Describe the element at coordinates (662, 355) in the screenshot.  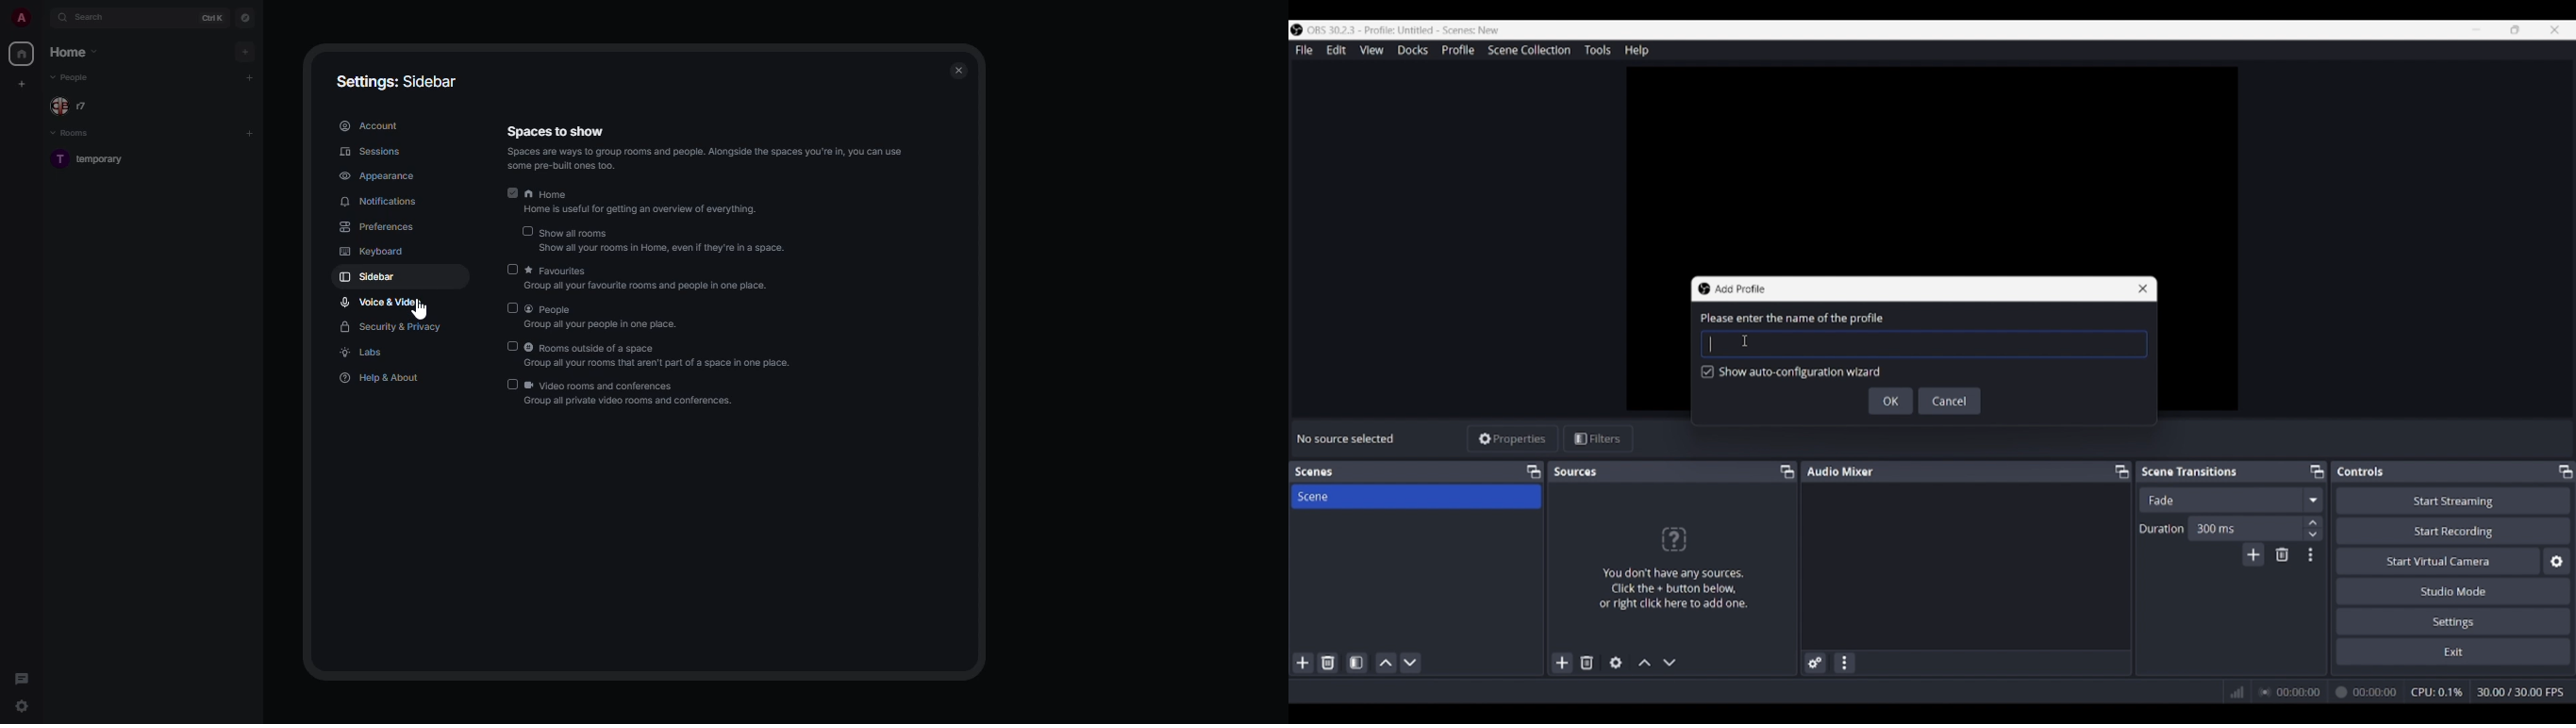
I see `rooms outside of a space` at that location.